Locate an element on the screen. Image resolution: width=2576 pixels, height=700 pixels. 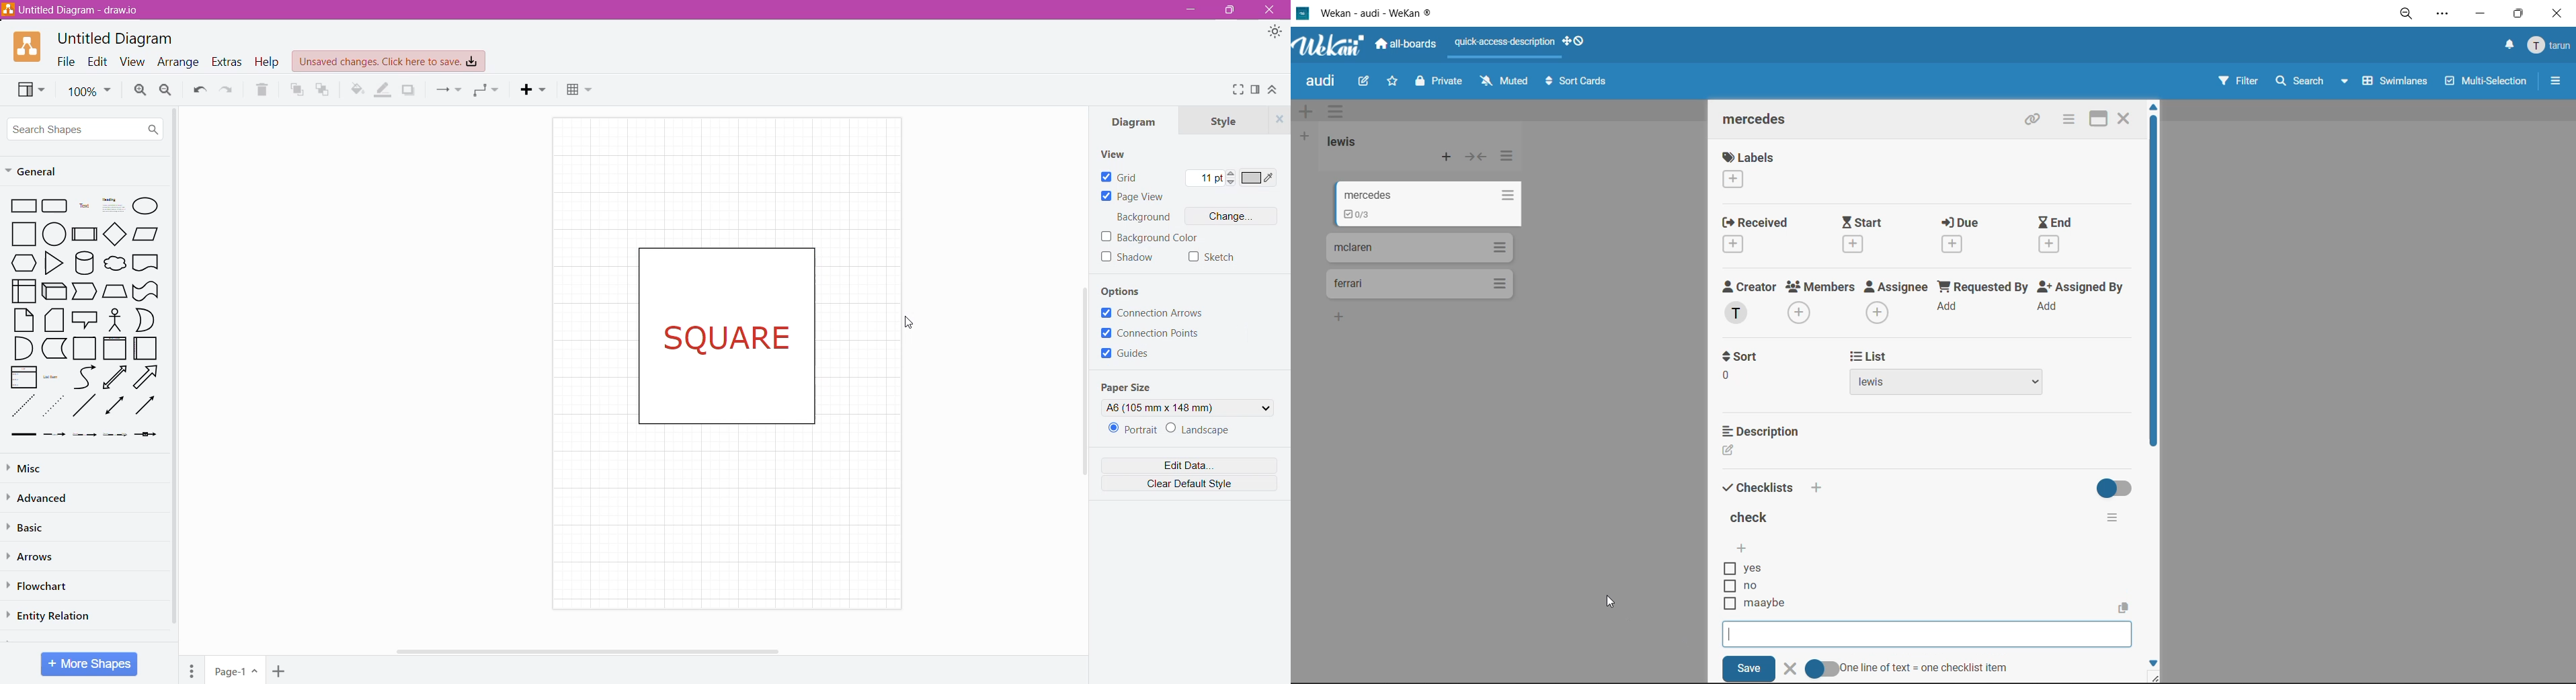
Connection Points - Click to enable/disable is located at coordinates (1157, 334).